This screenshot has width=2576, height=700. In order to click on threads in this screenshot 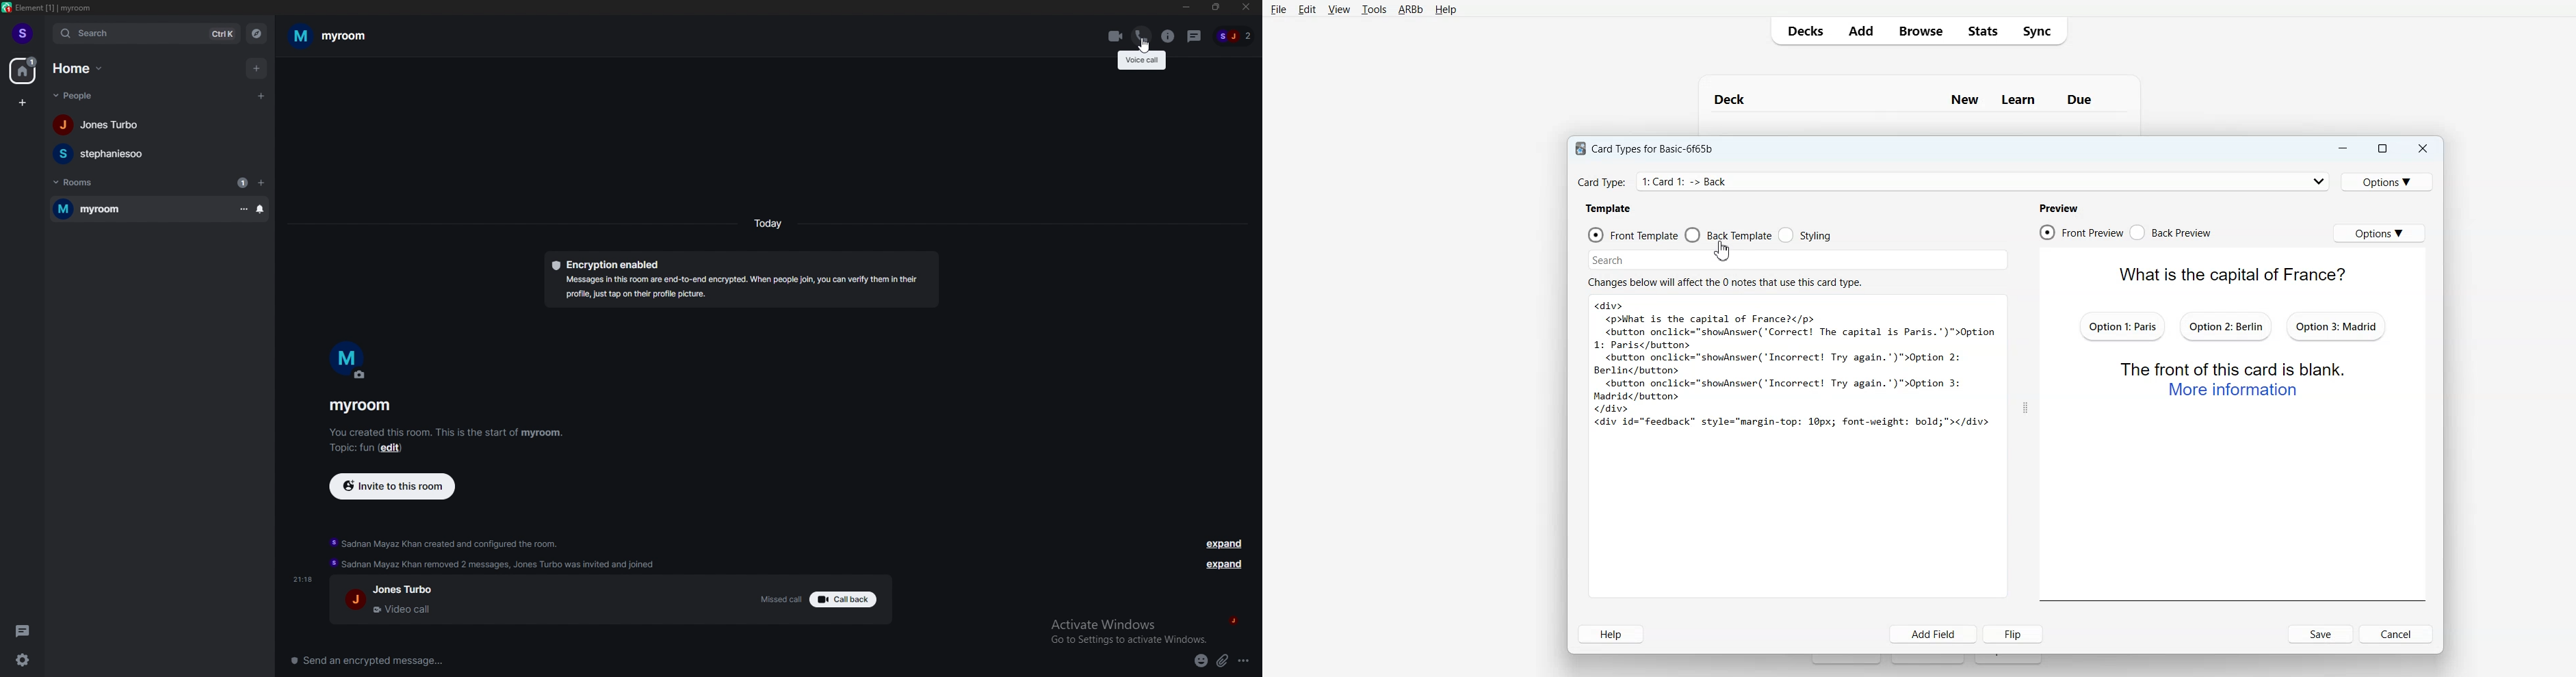, I will do `click(1196, 37)`.